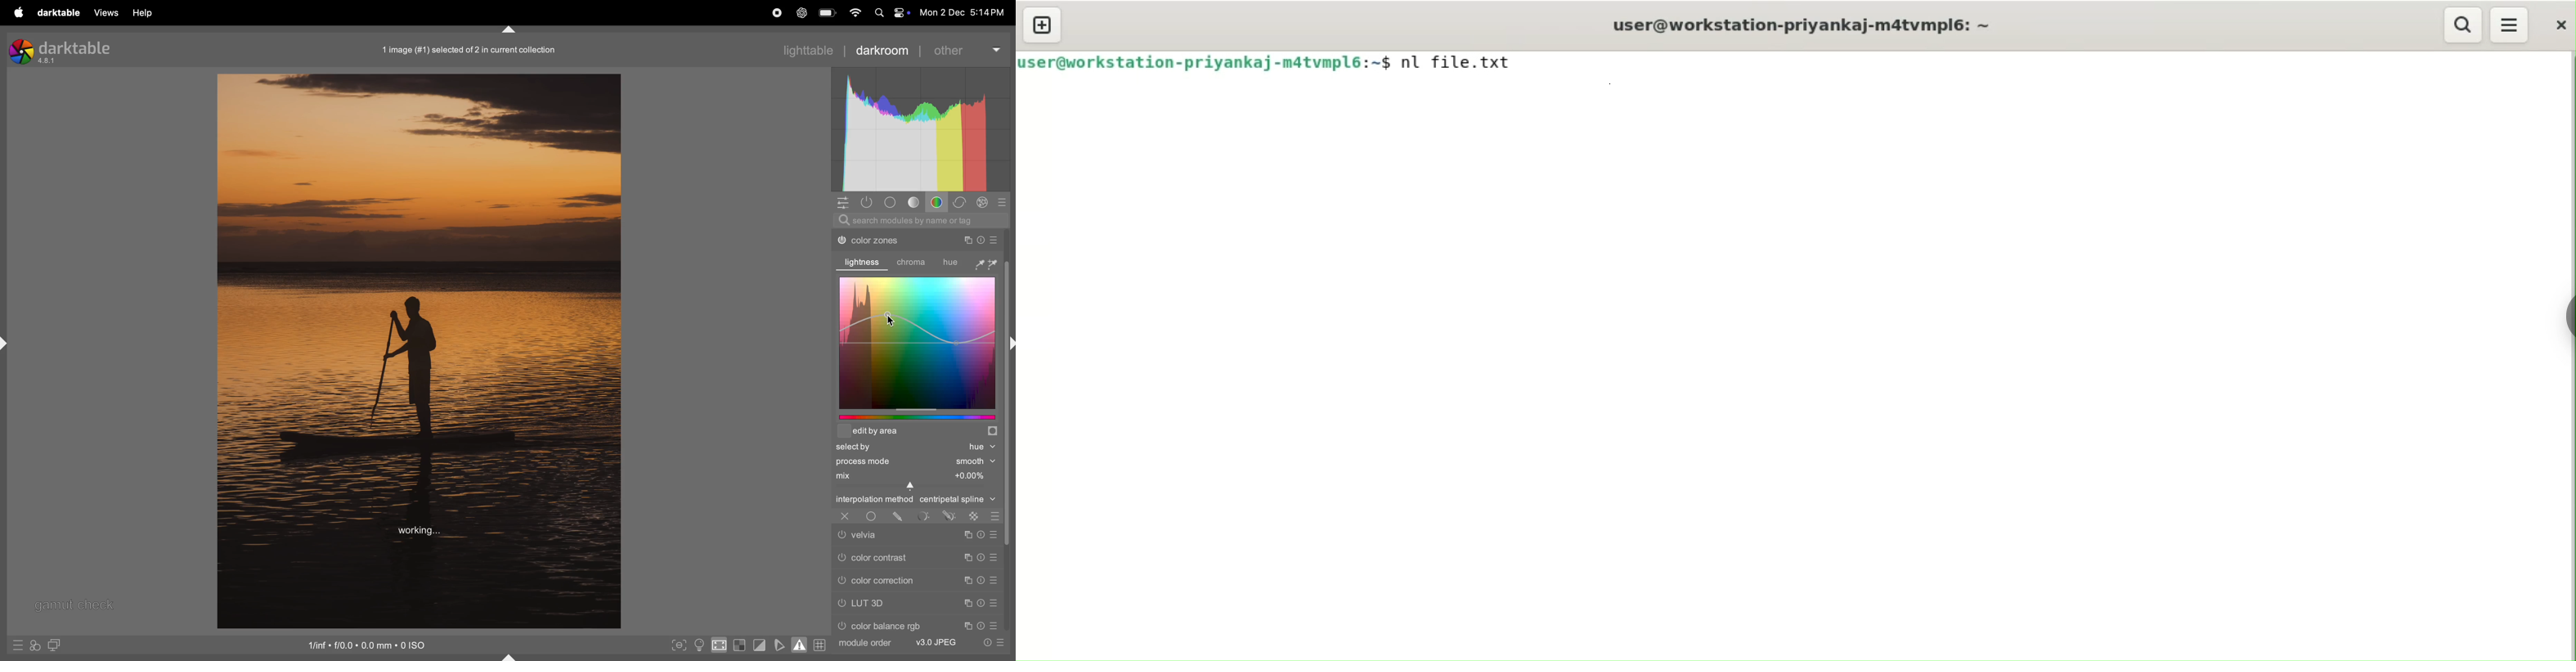  What do you see at coordinates (931, 645) in the screenshot?
I see `v3 jpeg` at bounding box center [931, 645].